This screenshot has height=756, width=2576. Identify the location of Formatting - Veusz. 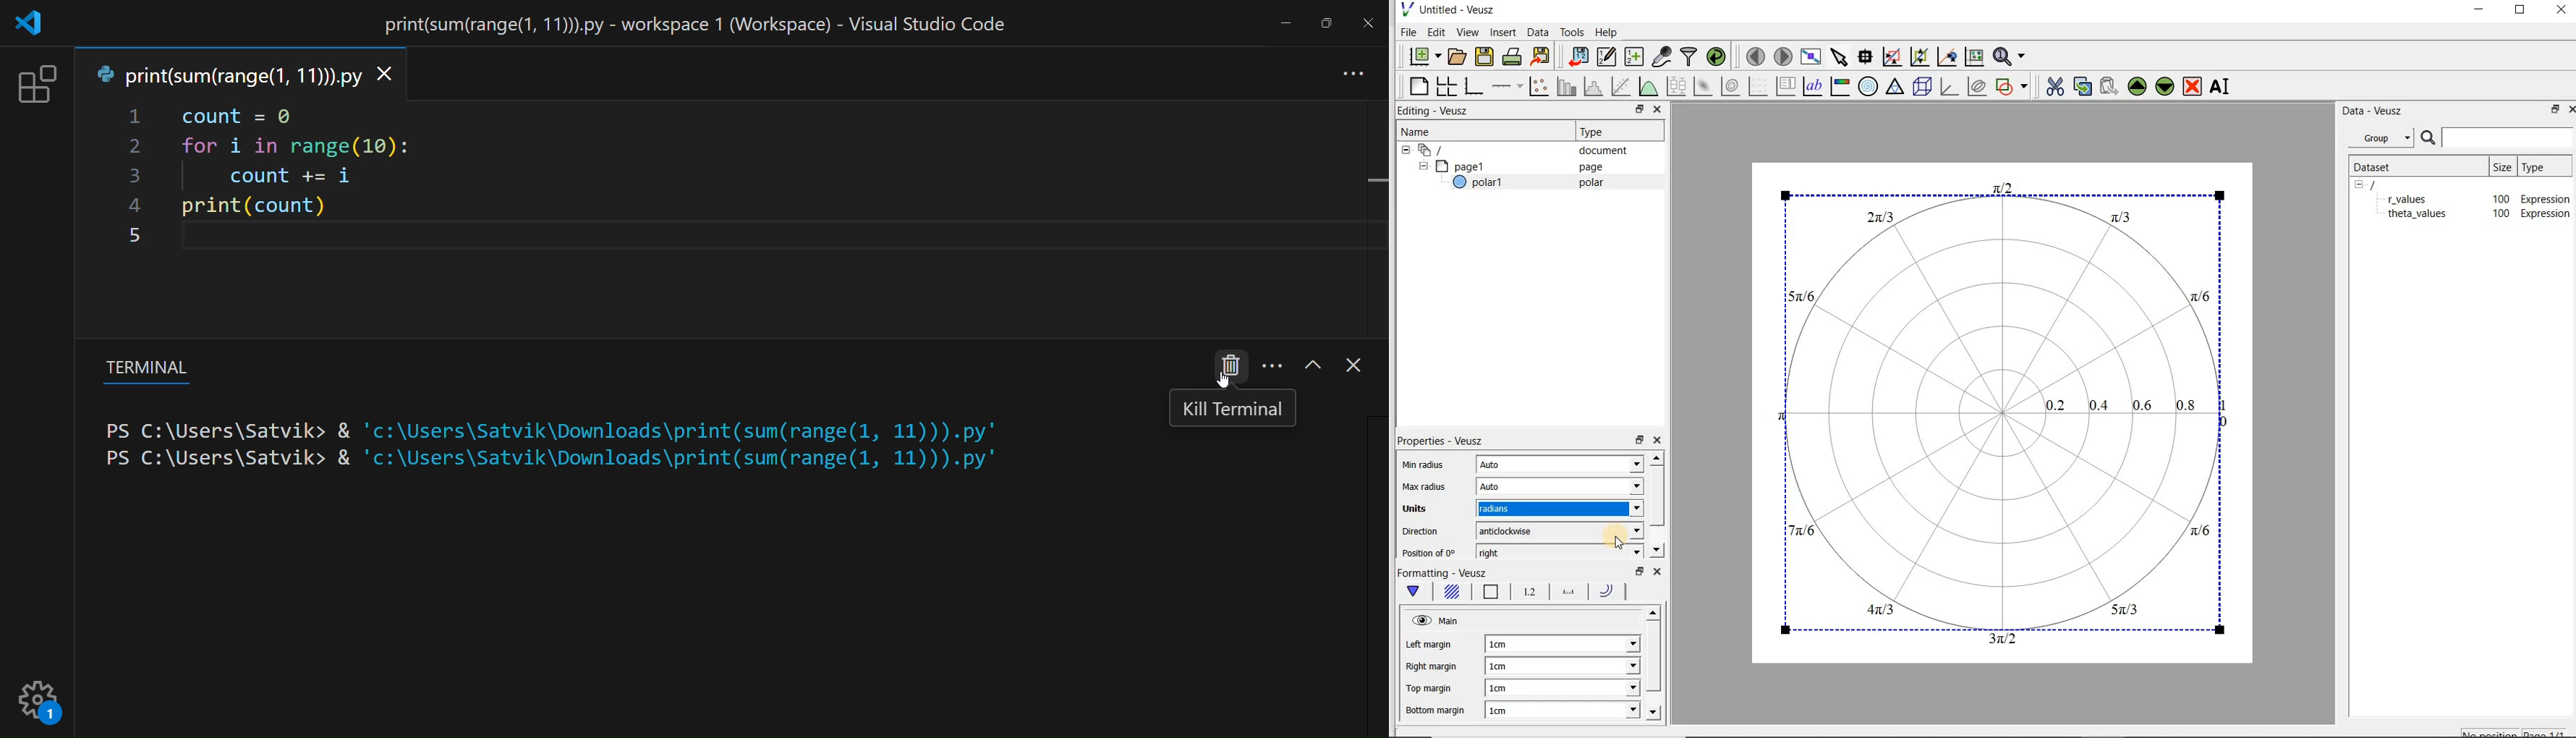
(1447, 571).